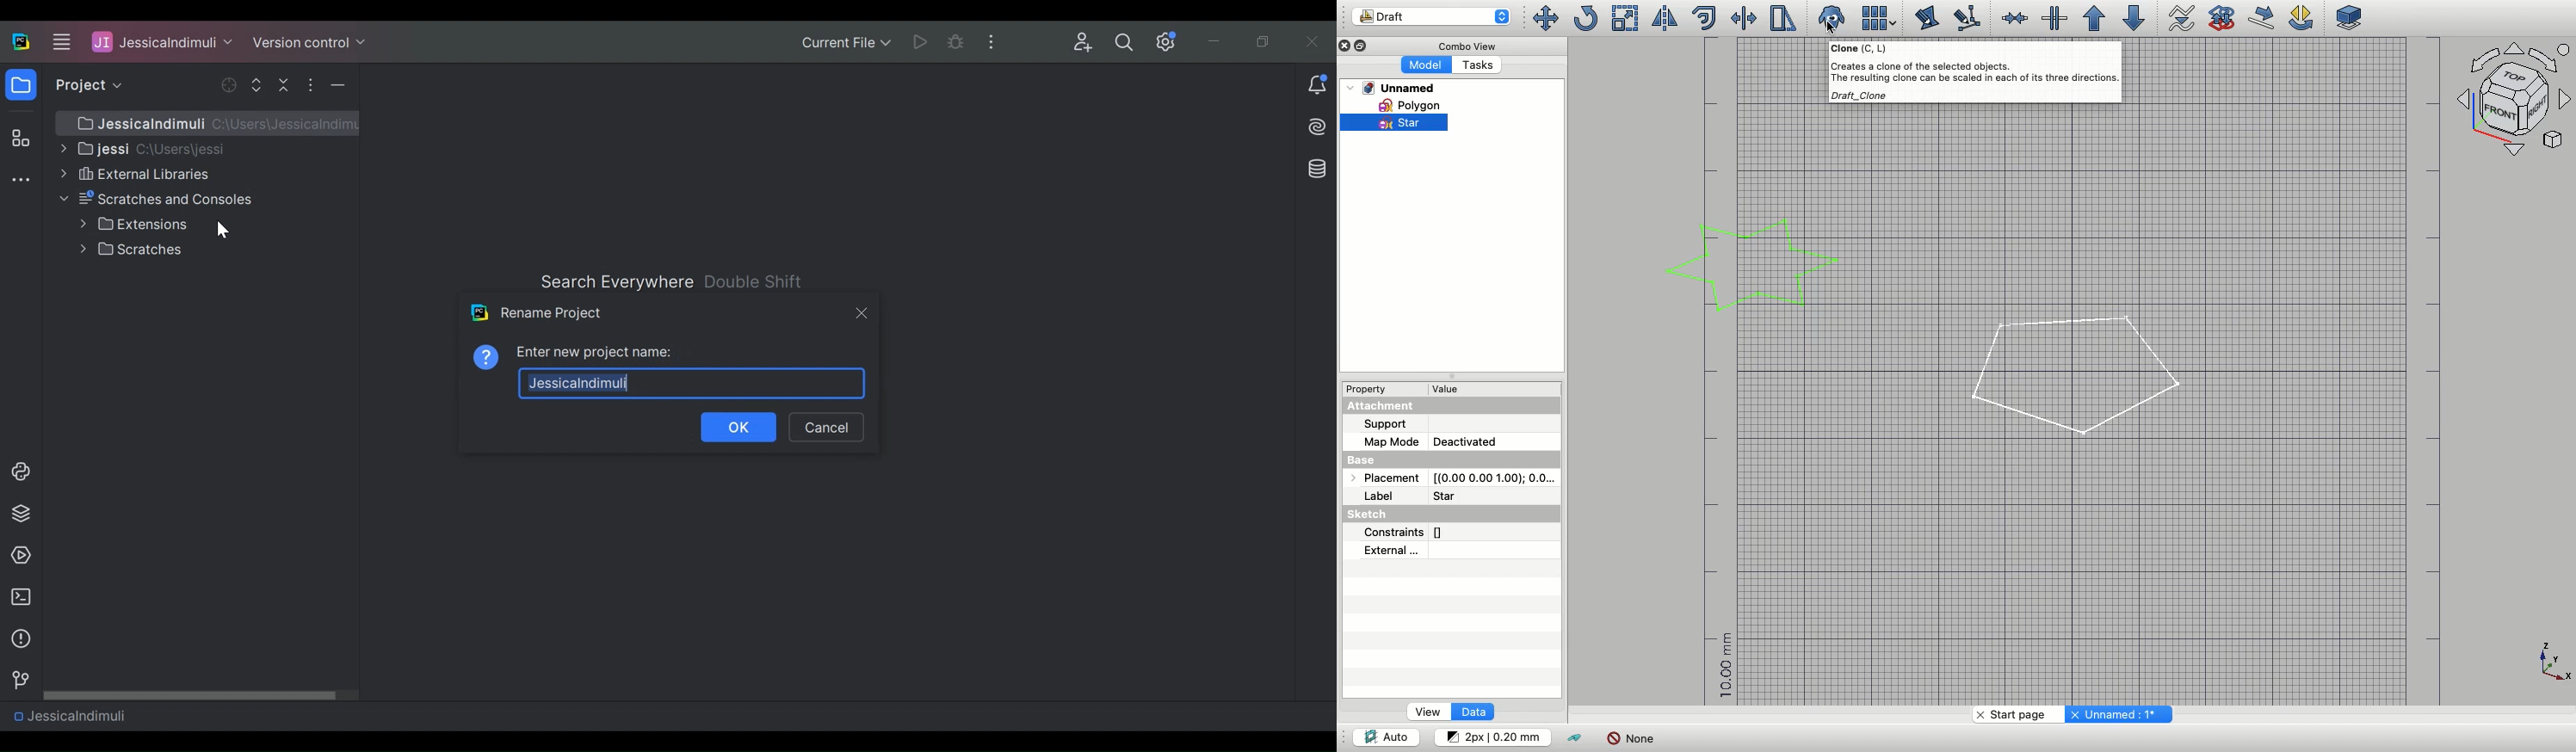 The image size is (2576, 756). I want to click on Deactivated, so click(1469, 441).